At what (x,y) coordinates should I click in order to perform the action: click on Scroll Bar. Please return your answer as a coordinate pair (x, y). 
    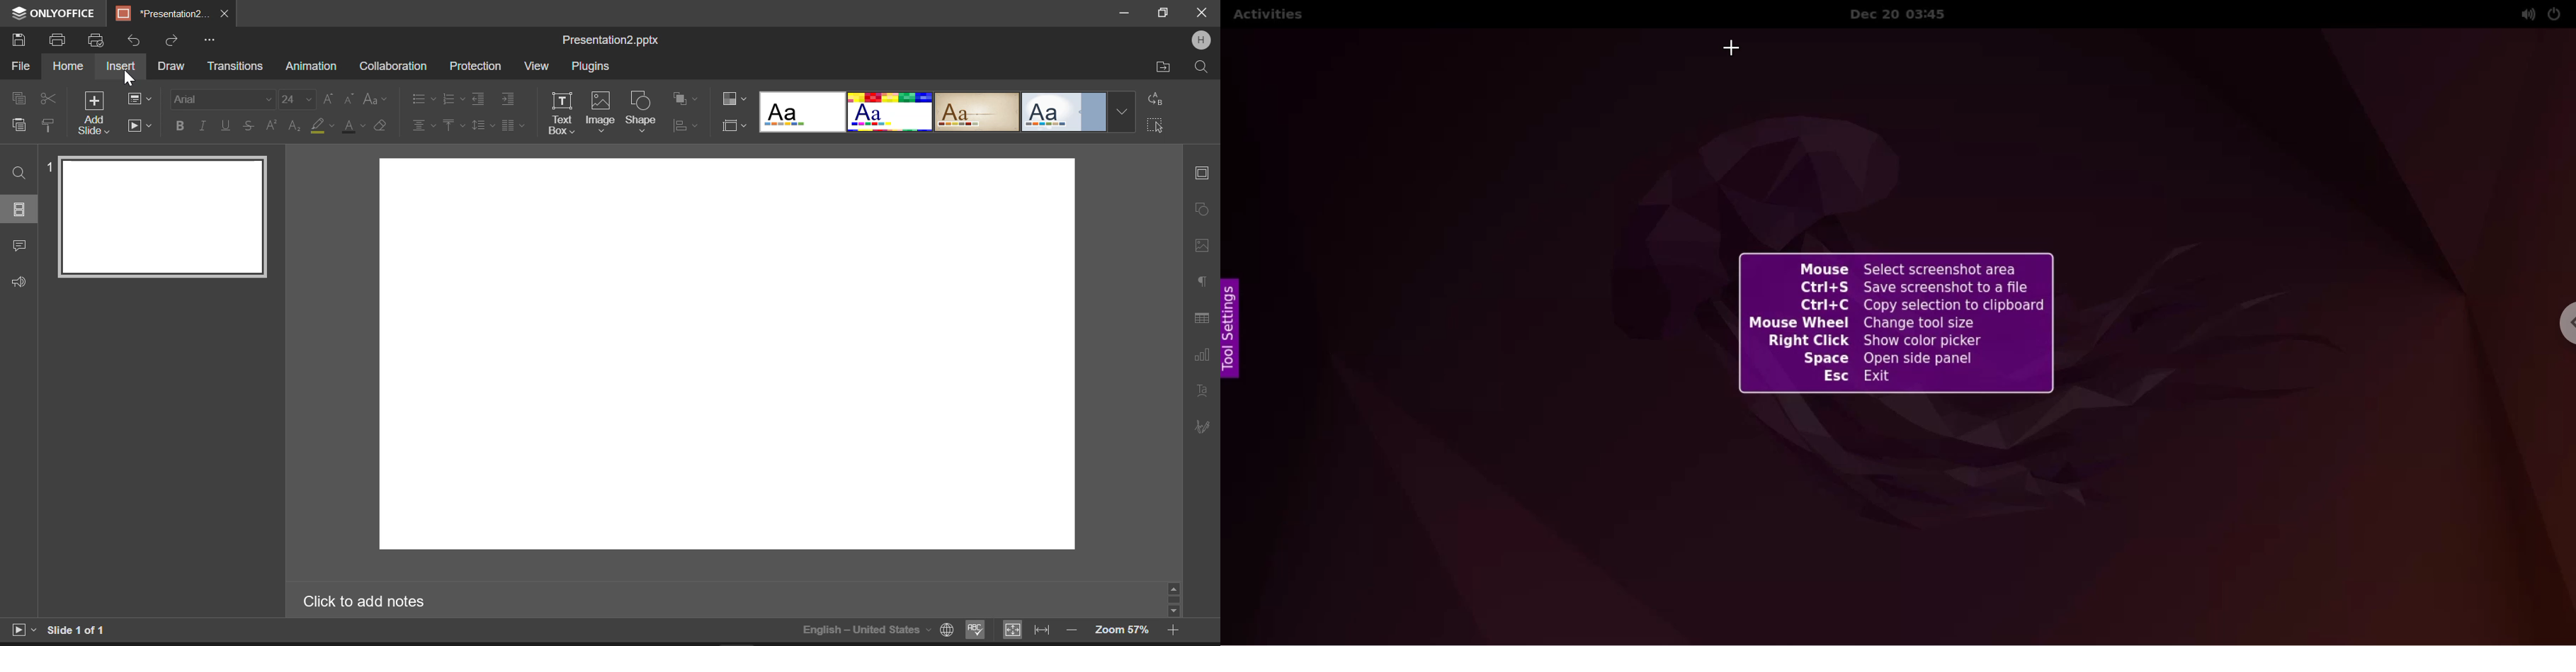
    Looking at the image, I should click on (1175, 599).